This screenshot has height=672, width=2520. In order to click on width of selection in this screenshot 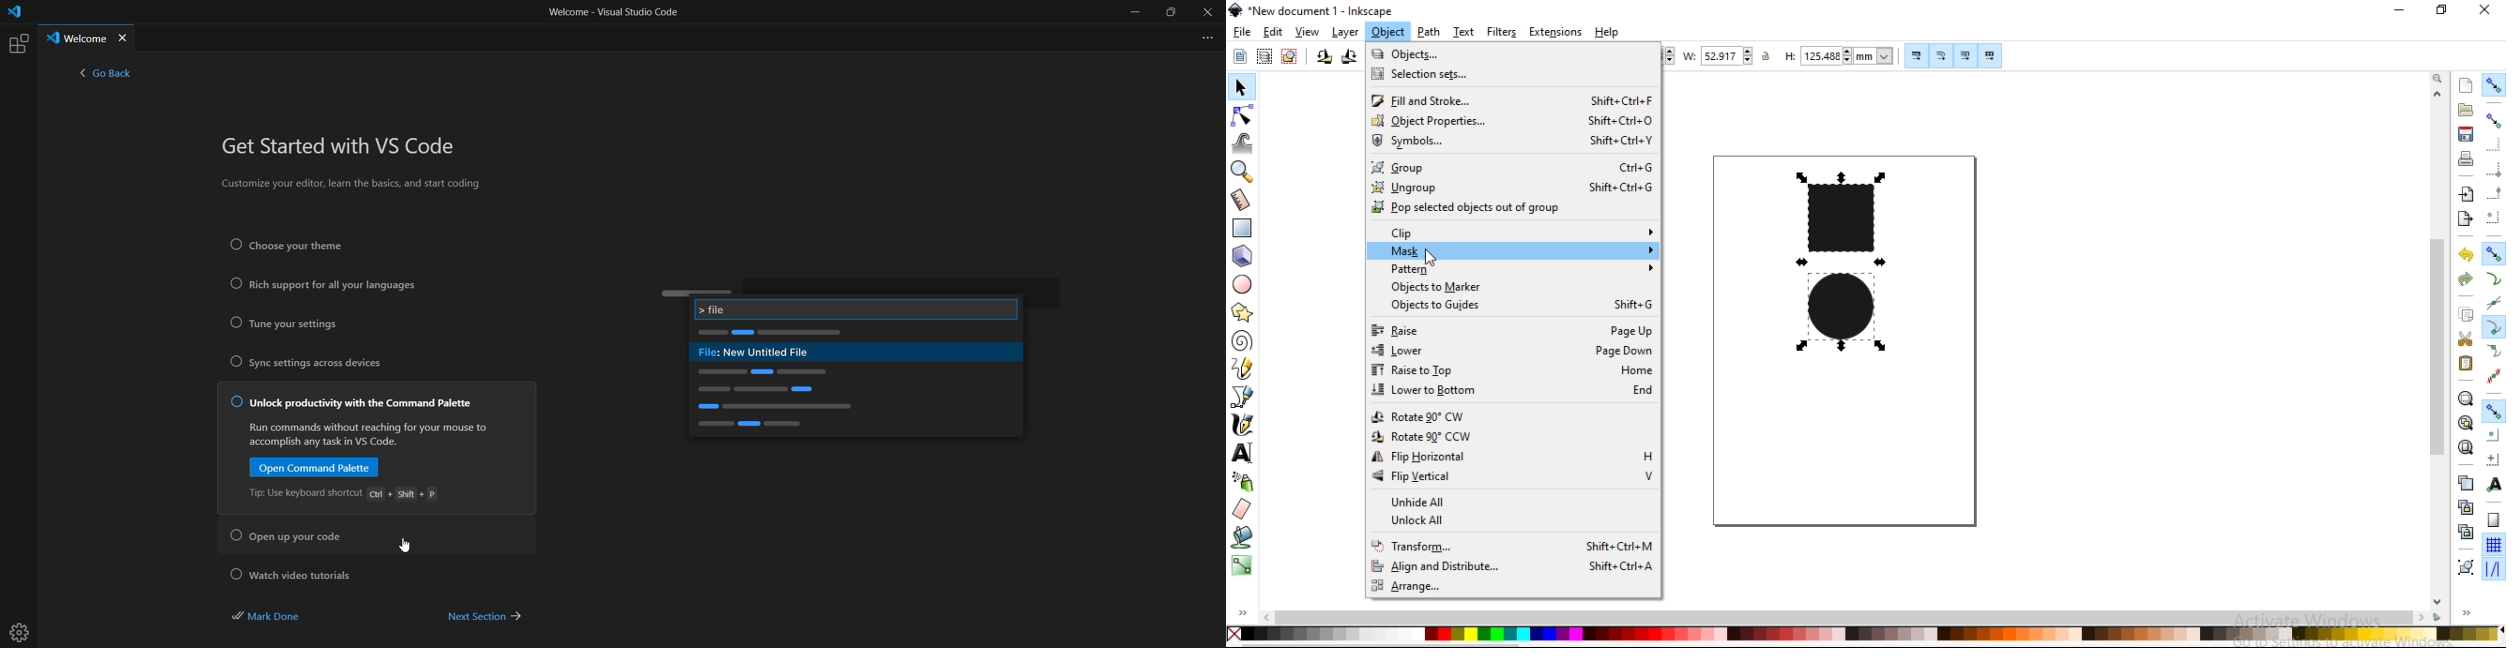, I will do `click(1720, 56)`.